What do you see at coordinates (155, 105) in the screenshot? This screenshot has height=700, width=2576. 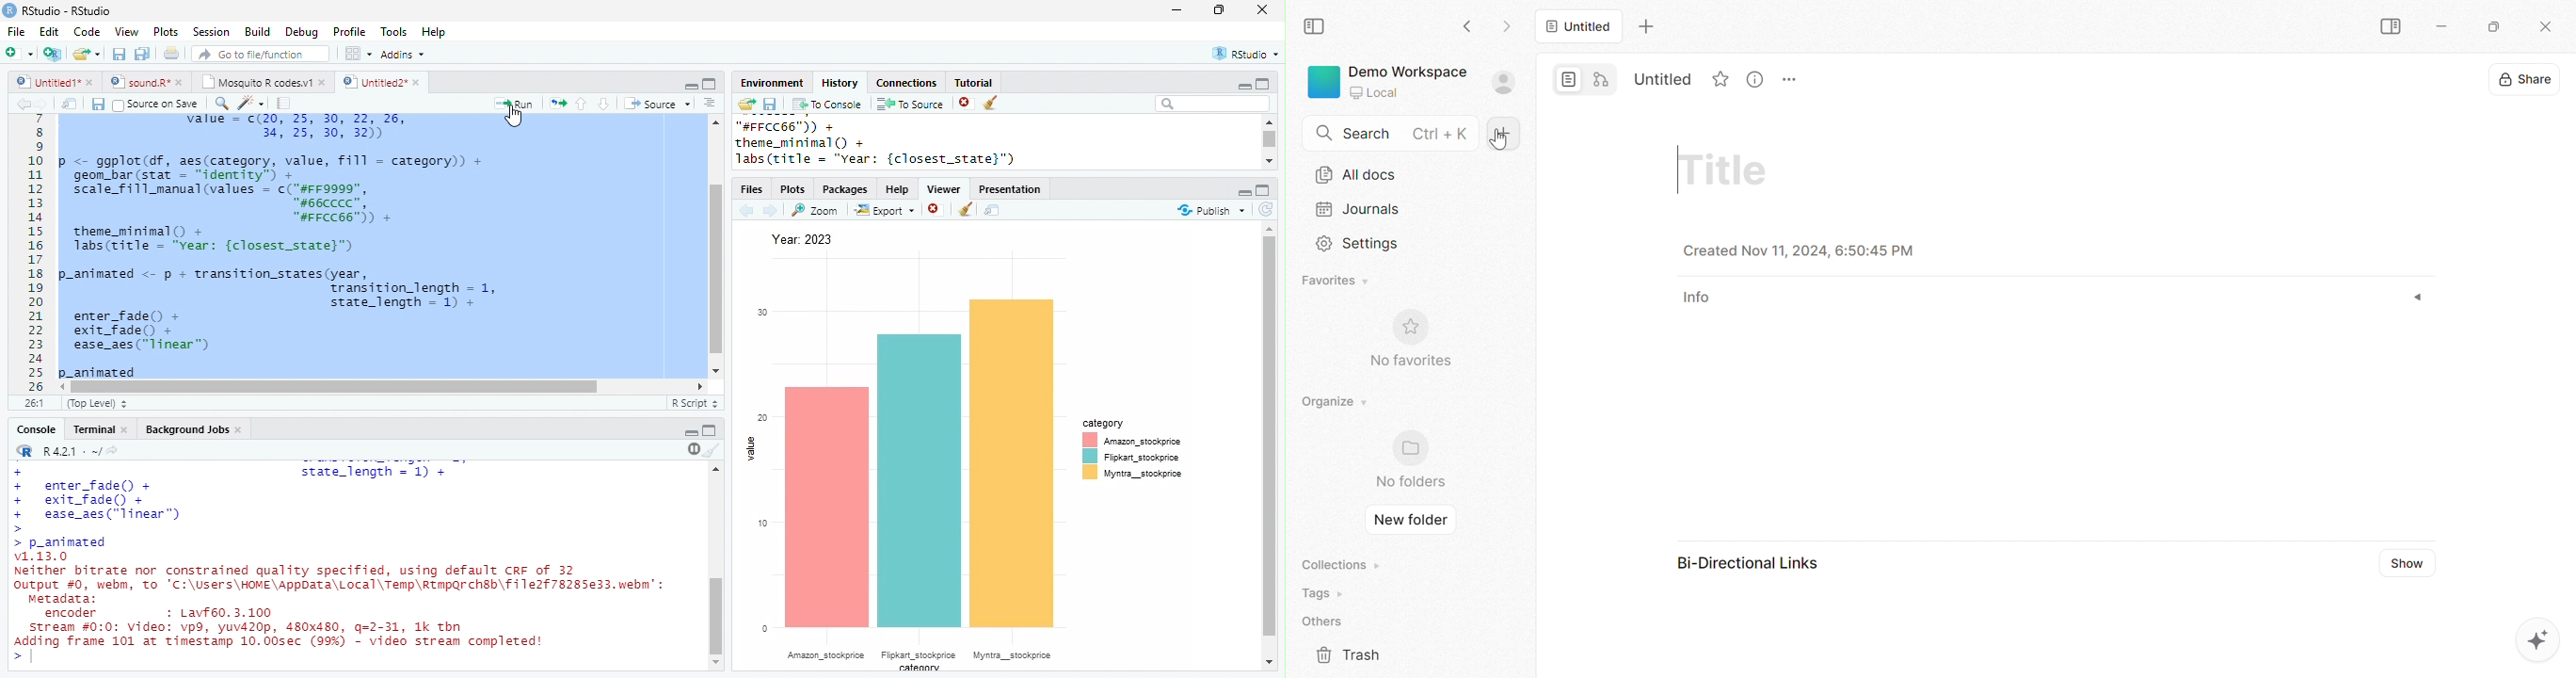 I see `Source on Save` at bounding box center [155, 105].